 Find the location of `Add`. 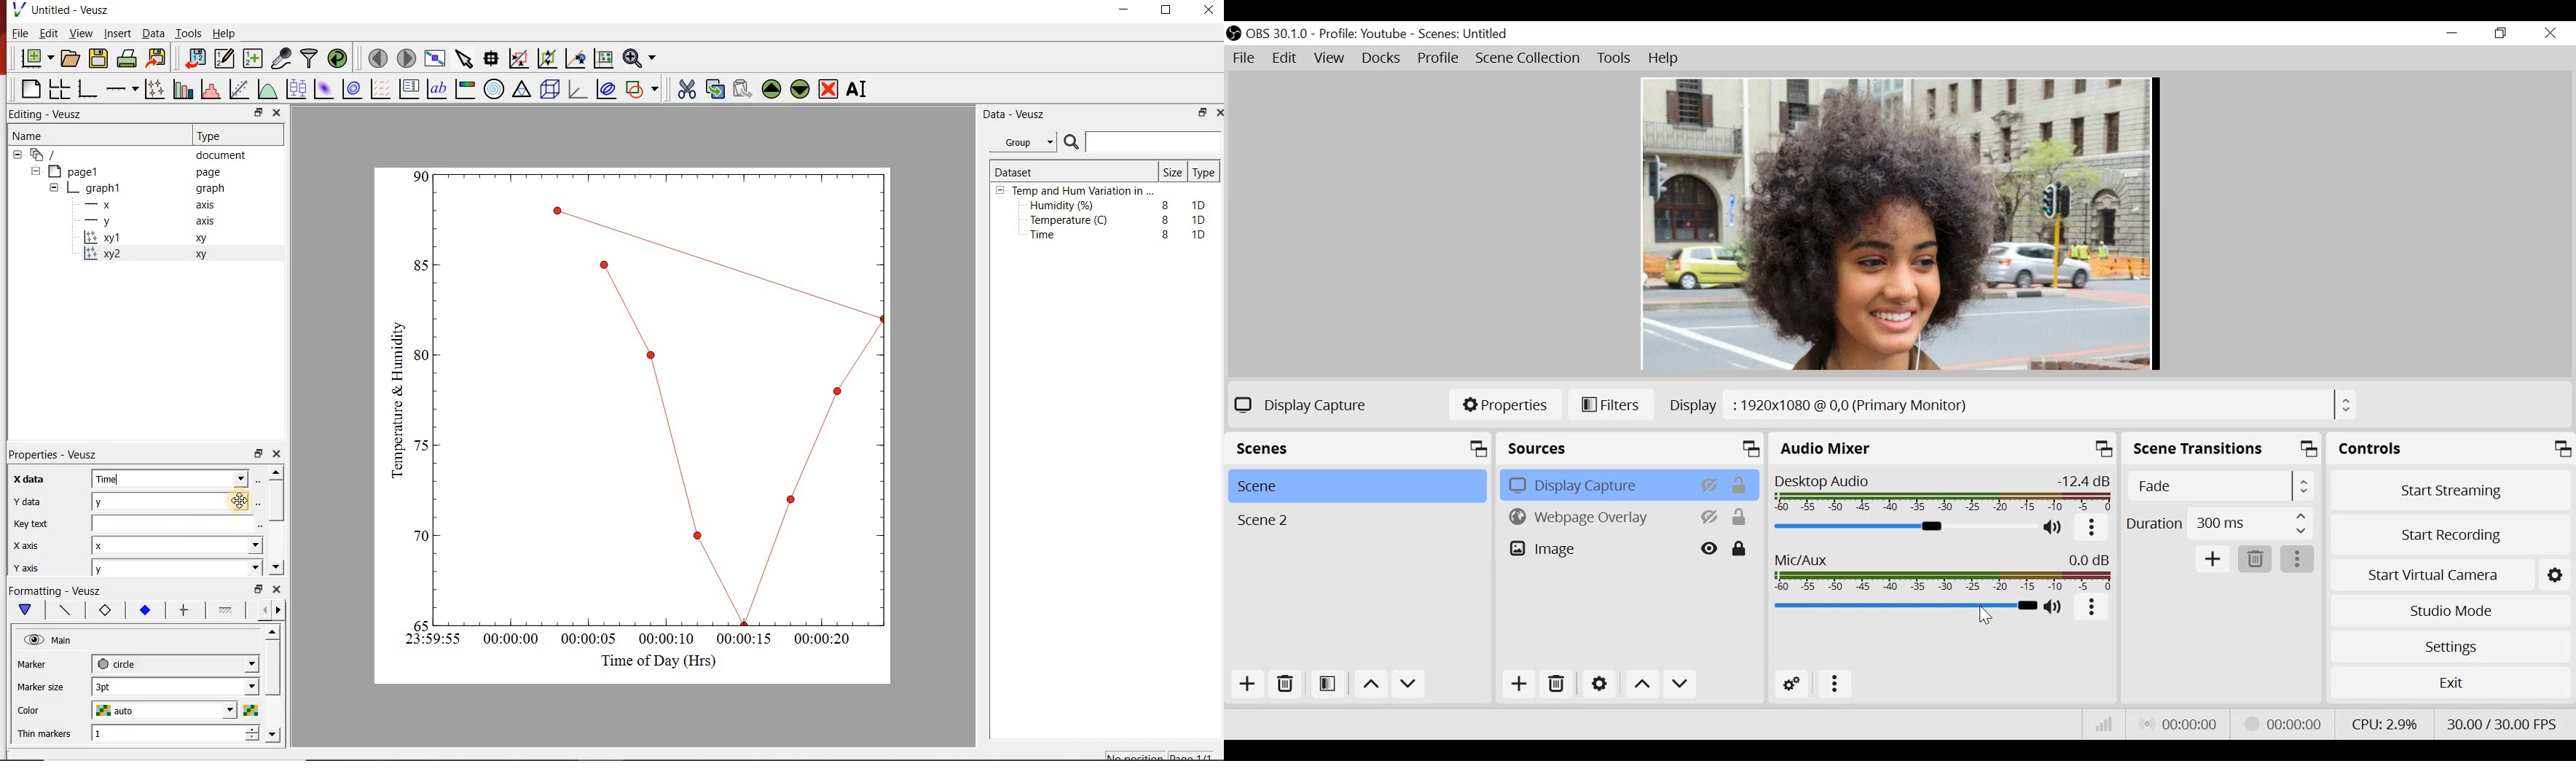

Add is located at coordinates (1519, 685).